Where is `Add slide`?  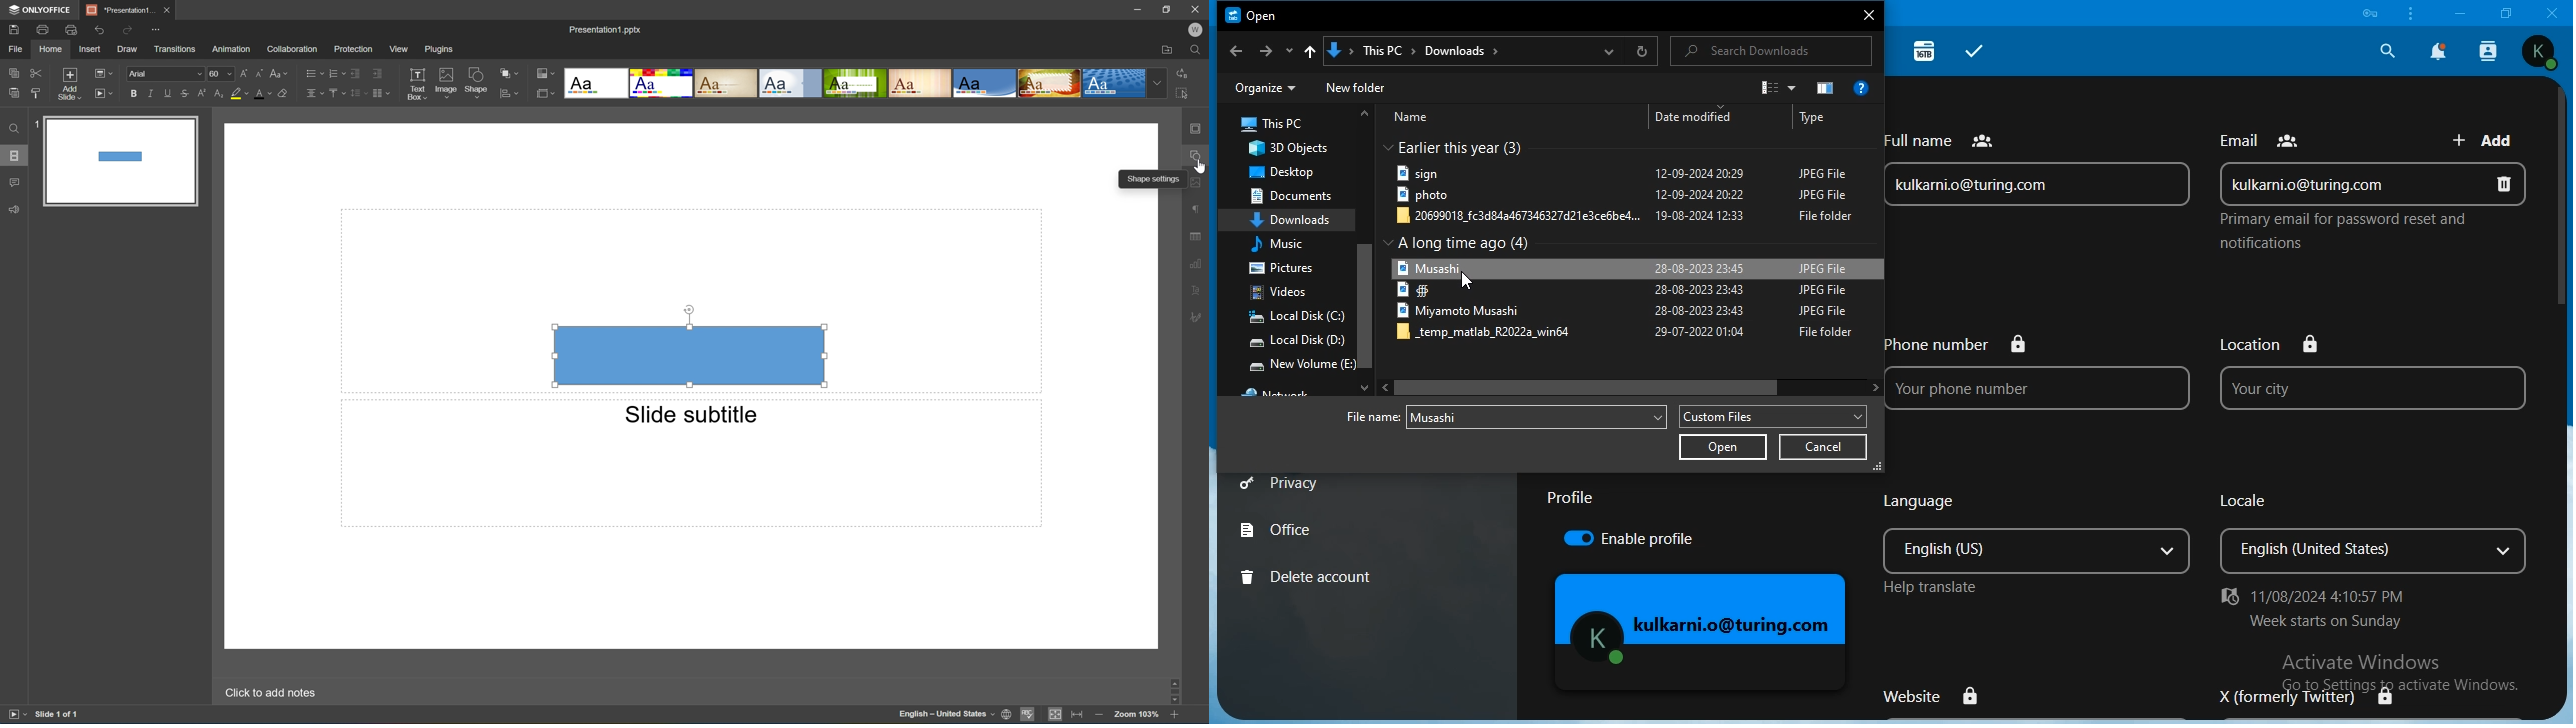 Add slide is located at coordinates (68, 83).